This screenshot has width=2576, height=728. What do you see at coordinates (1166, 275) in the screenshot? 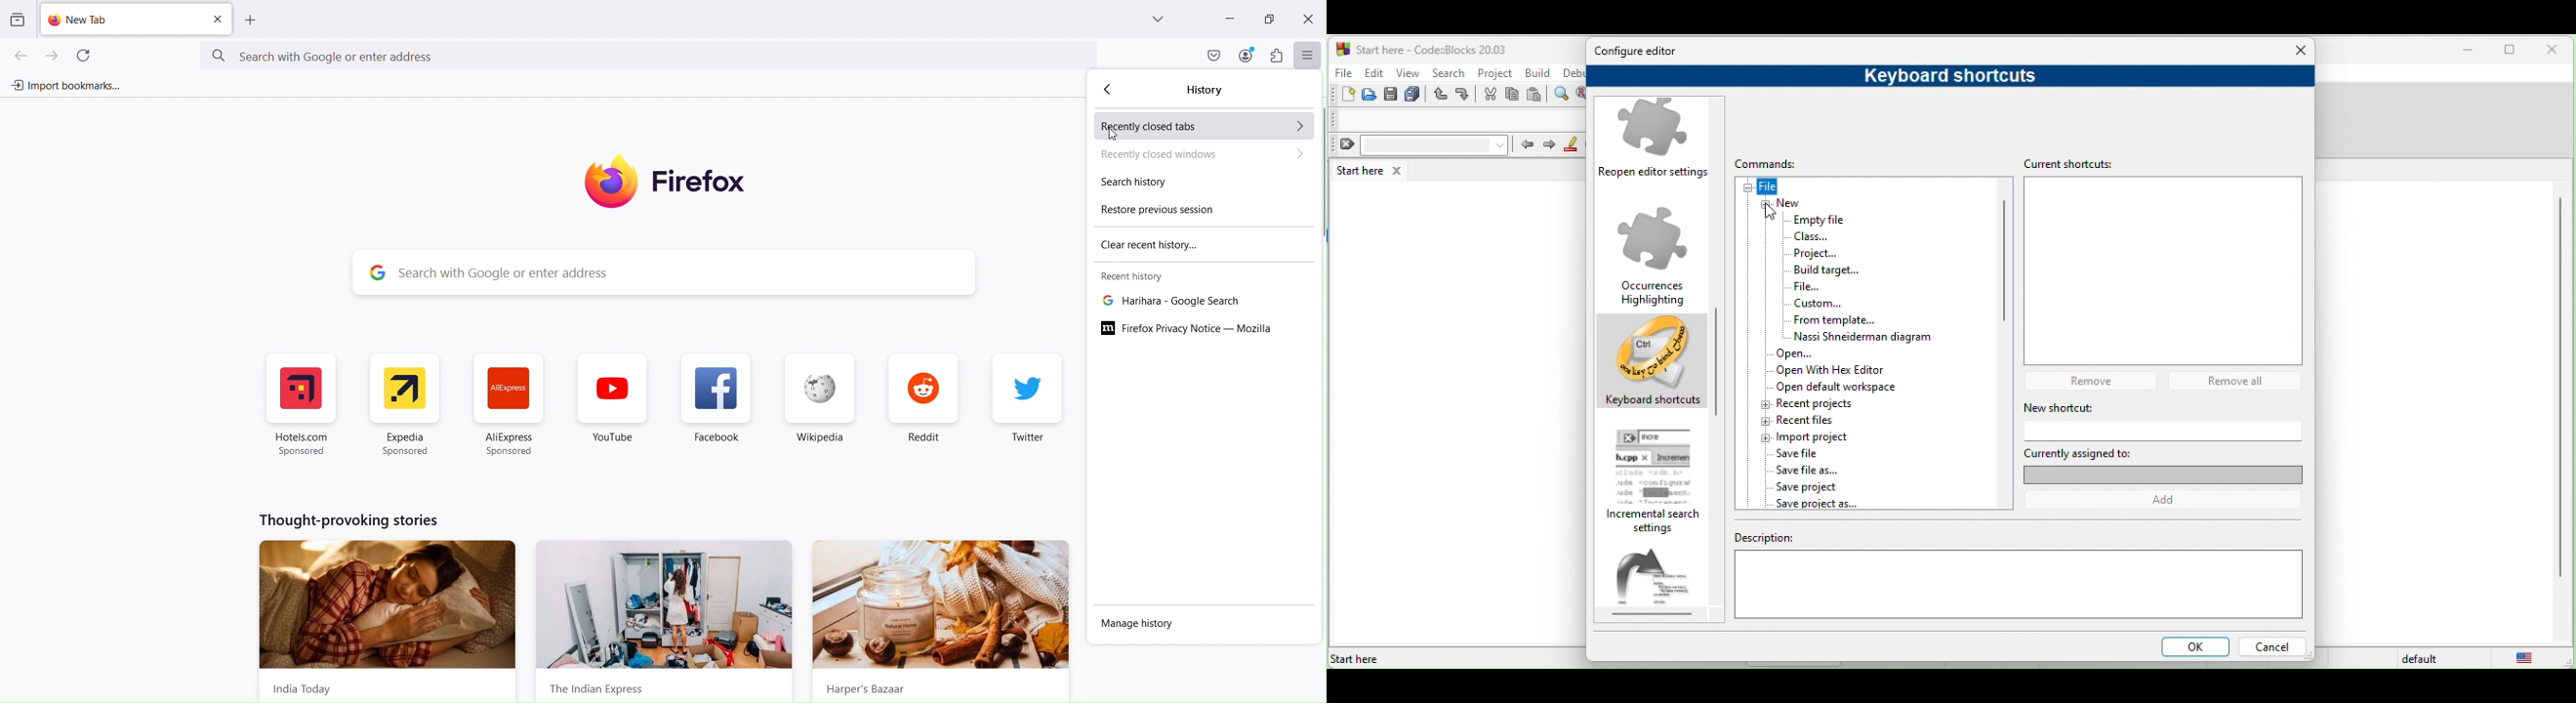
I see `Recent history` at bounding box center [1166, 275].